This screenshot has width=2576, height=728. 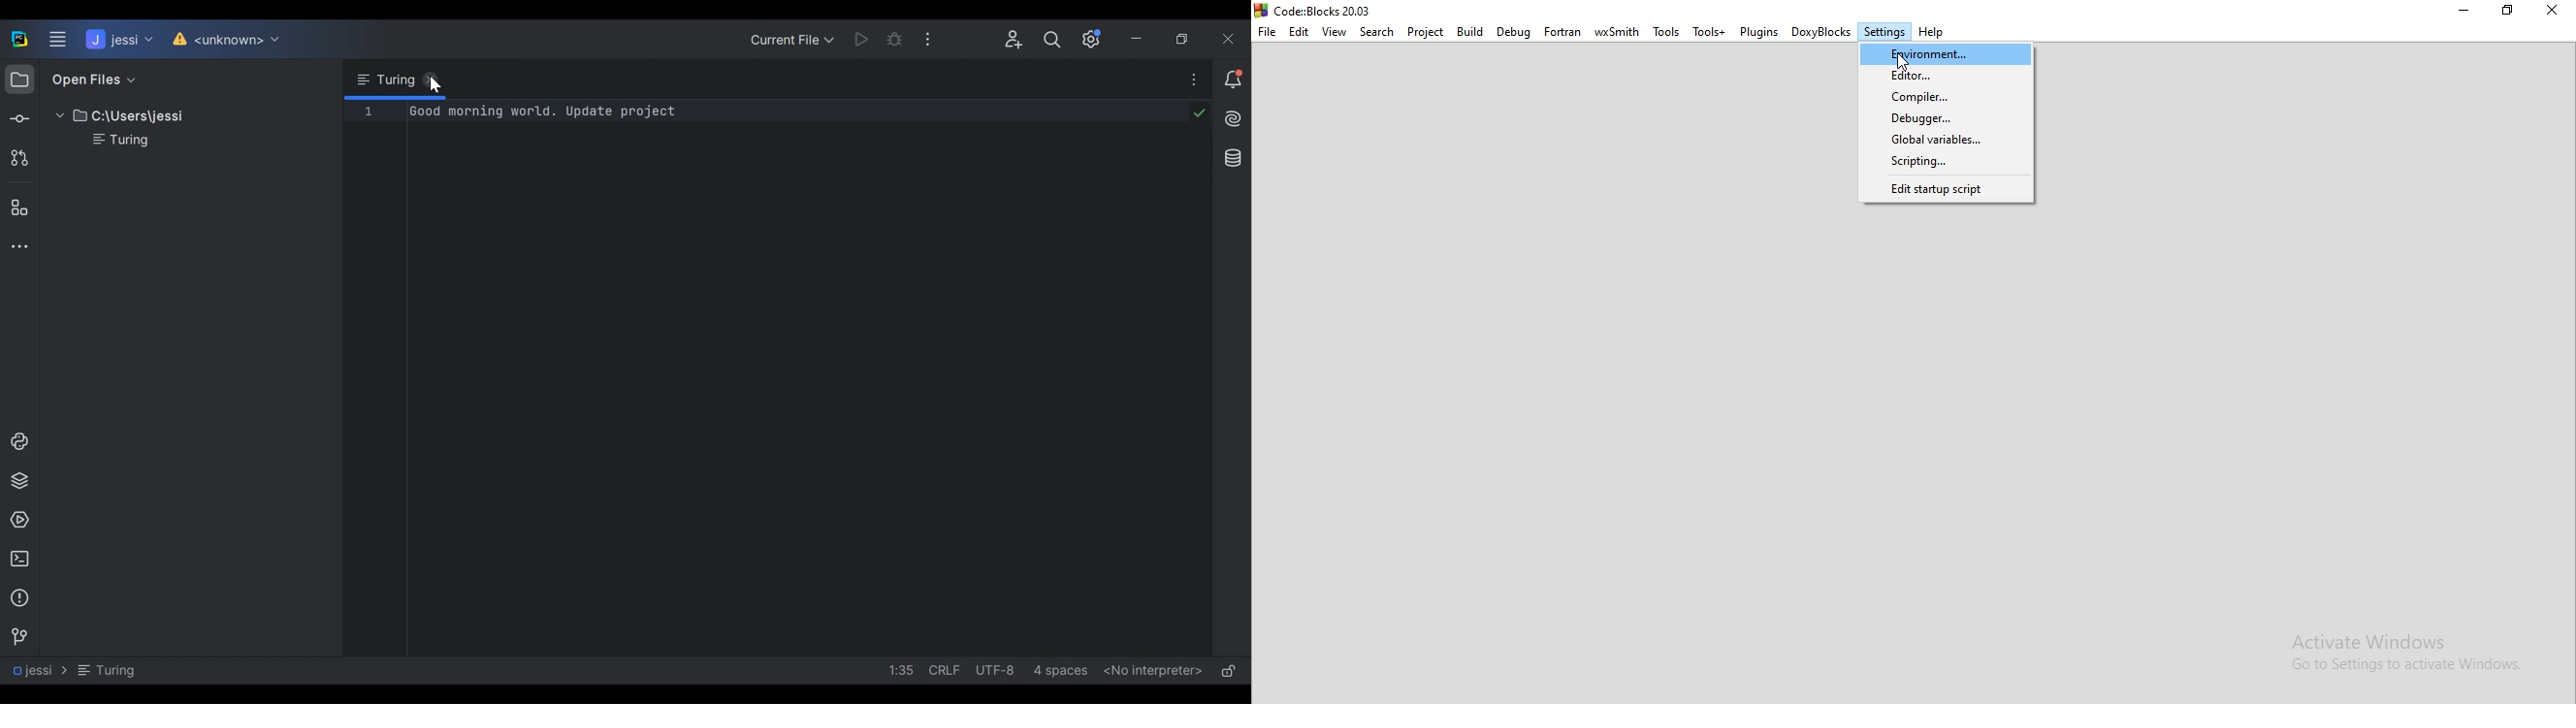 I want to click on Pull request, so click(x=17, y=157).